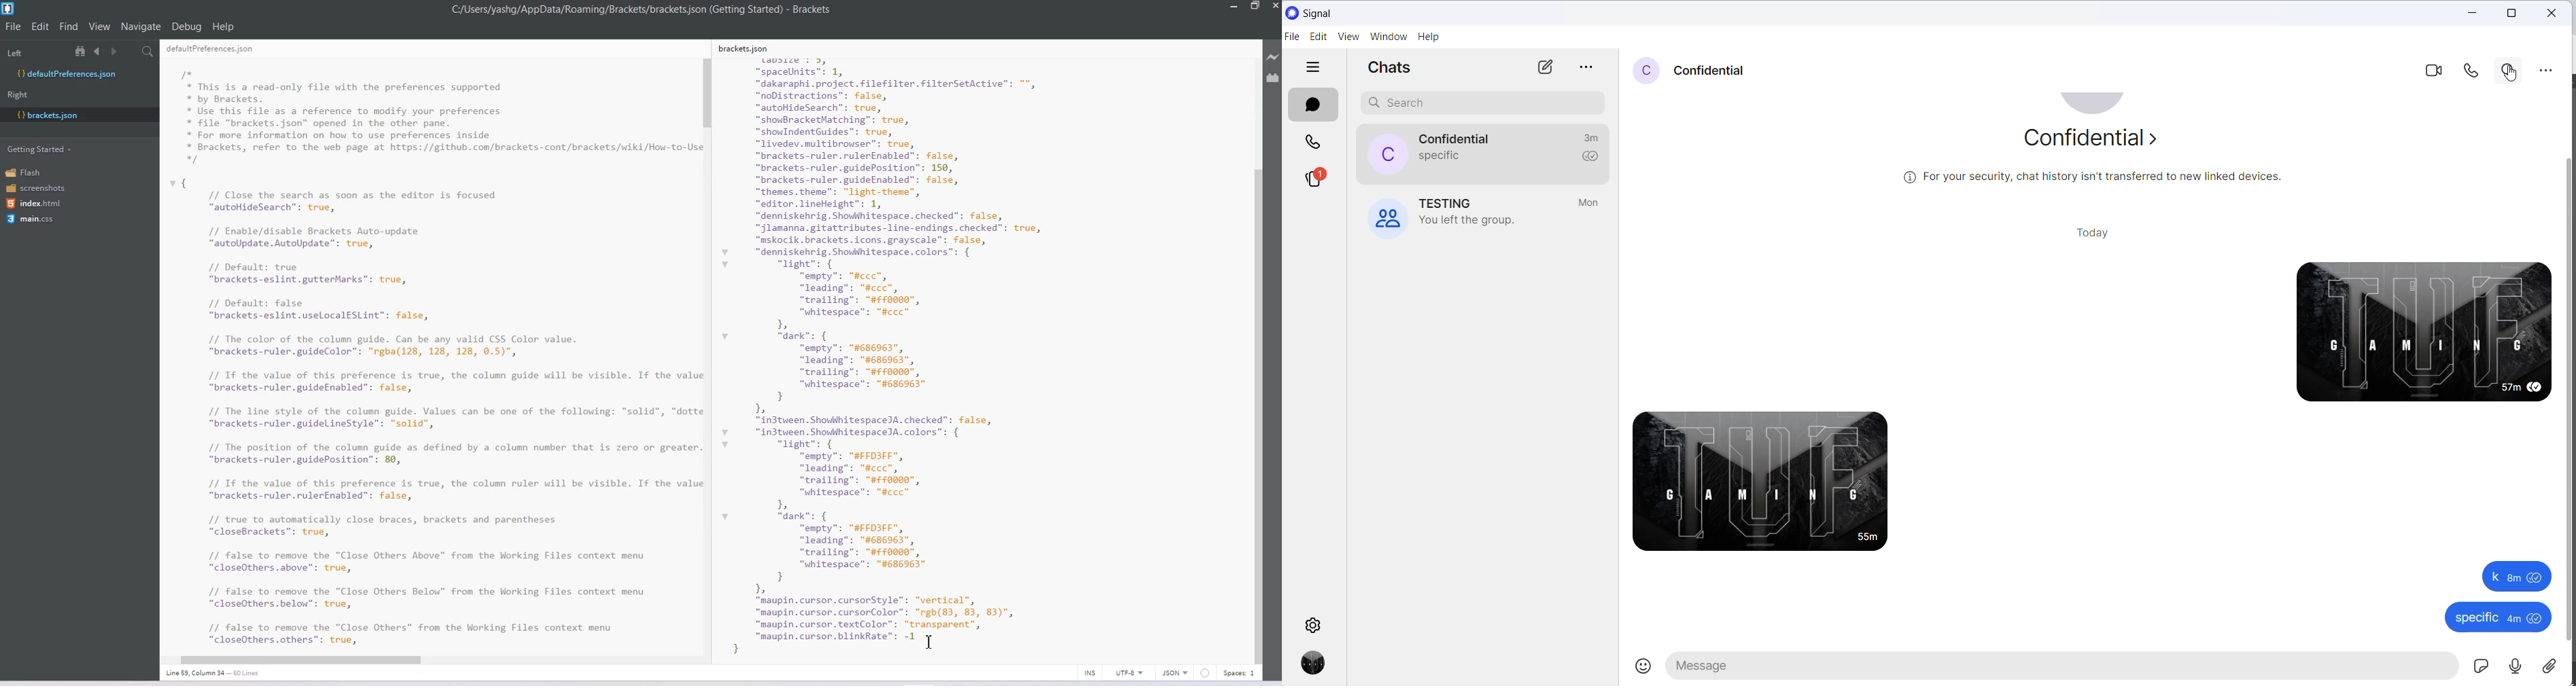  What do you see at coordinates (430, 345) in the screenshot?
I see `RE I
I”
* This is a read-only file with the preferences supported
* by Brackets.
* Use this file as a reference to modify your preferences
* file "brackets.json" opened in the other pane.
* For more information on how to use preferences inside
* Brackets, refer to the web page at https://github.com/brackets-cont/brackets/wiki/How-to-U:
*/
{
// Close the search as soon as the editor is focused
“autoHideSearch”: true,
// Enable/disable Brackets Auto-update
“autoUpdate. AutoUpdate”: true,
// Default: true
“brackets-eslint.gutterMarks": true,
// Default: false
“brackets-eslint.uselocalESLint": false,
// The color of the column guide. Can be any valid CSS Color value.
“brackets-ruler.guideColor": "rgba(128, 128, 128, ©.5)",
// Tf the value of this preference is true, the column guide will be visible. If the val:
“brackets-ruler.guideEnabled": false,
// The line style of the column guide. Values can be one of the following: “solid”, "dott
“brackets-ruler.guidelineStyle": "solid",
// The position of the column guide as defined by a column number that is zero or greater
“brackets-ruler.guidePosition": 89,
// Tf the value of this preference is true, the column ruler will be visible. If the val:
“brackets-ruler.rulerEnabled": false,
// true to automatically close braces, brackets and parentheses
“closeBrackets": true,
// false to remove the "Close Others Above” from the Working Files context menu
“closeOthers.above": true,
// false to remove the "Close Others Below” from the Working Files context menu
“closeOthers.below": true,
// false to remove the "Close Others” from the Working Files context menu
"closeOthers.others”: true,` at bounding box center [430, 345].